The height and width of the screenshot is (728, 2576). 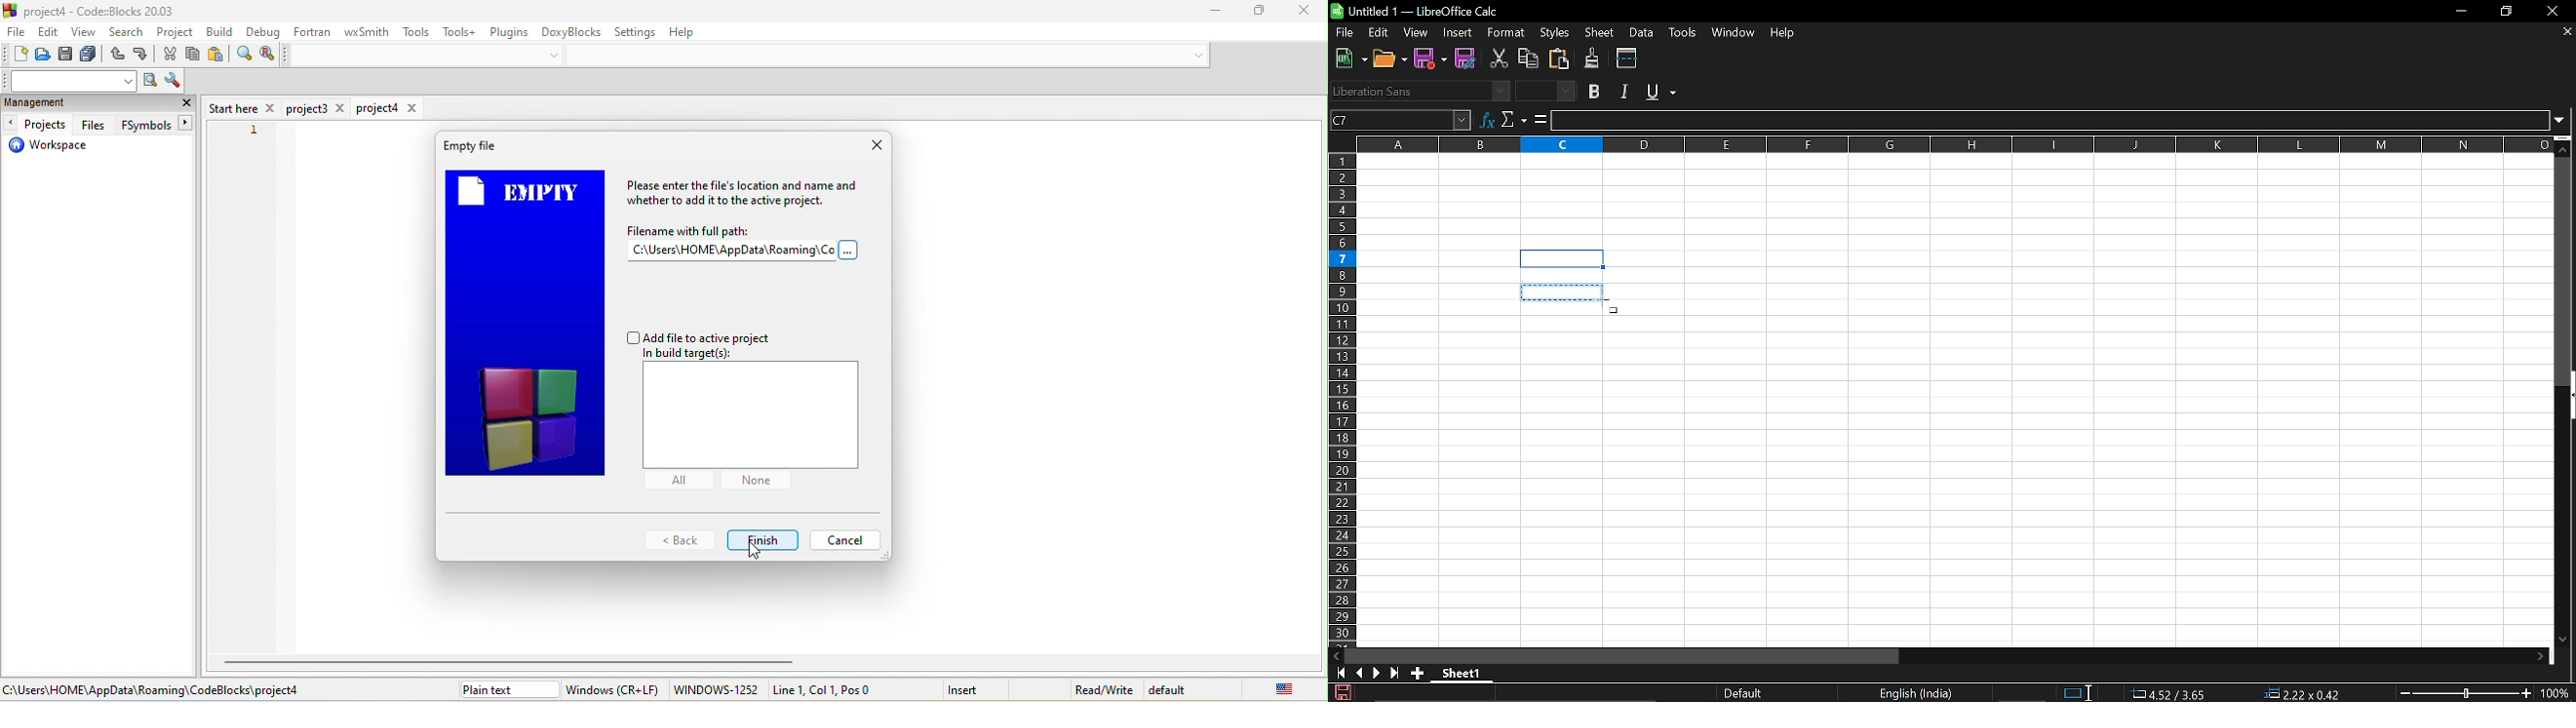 I want to click on down, so click(x=1194, y=54).